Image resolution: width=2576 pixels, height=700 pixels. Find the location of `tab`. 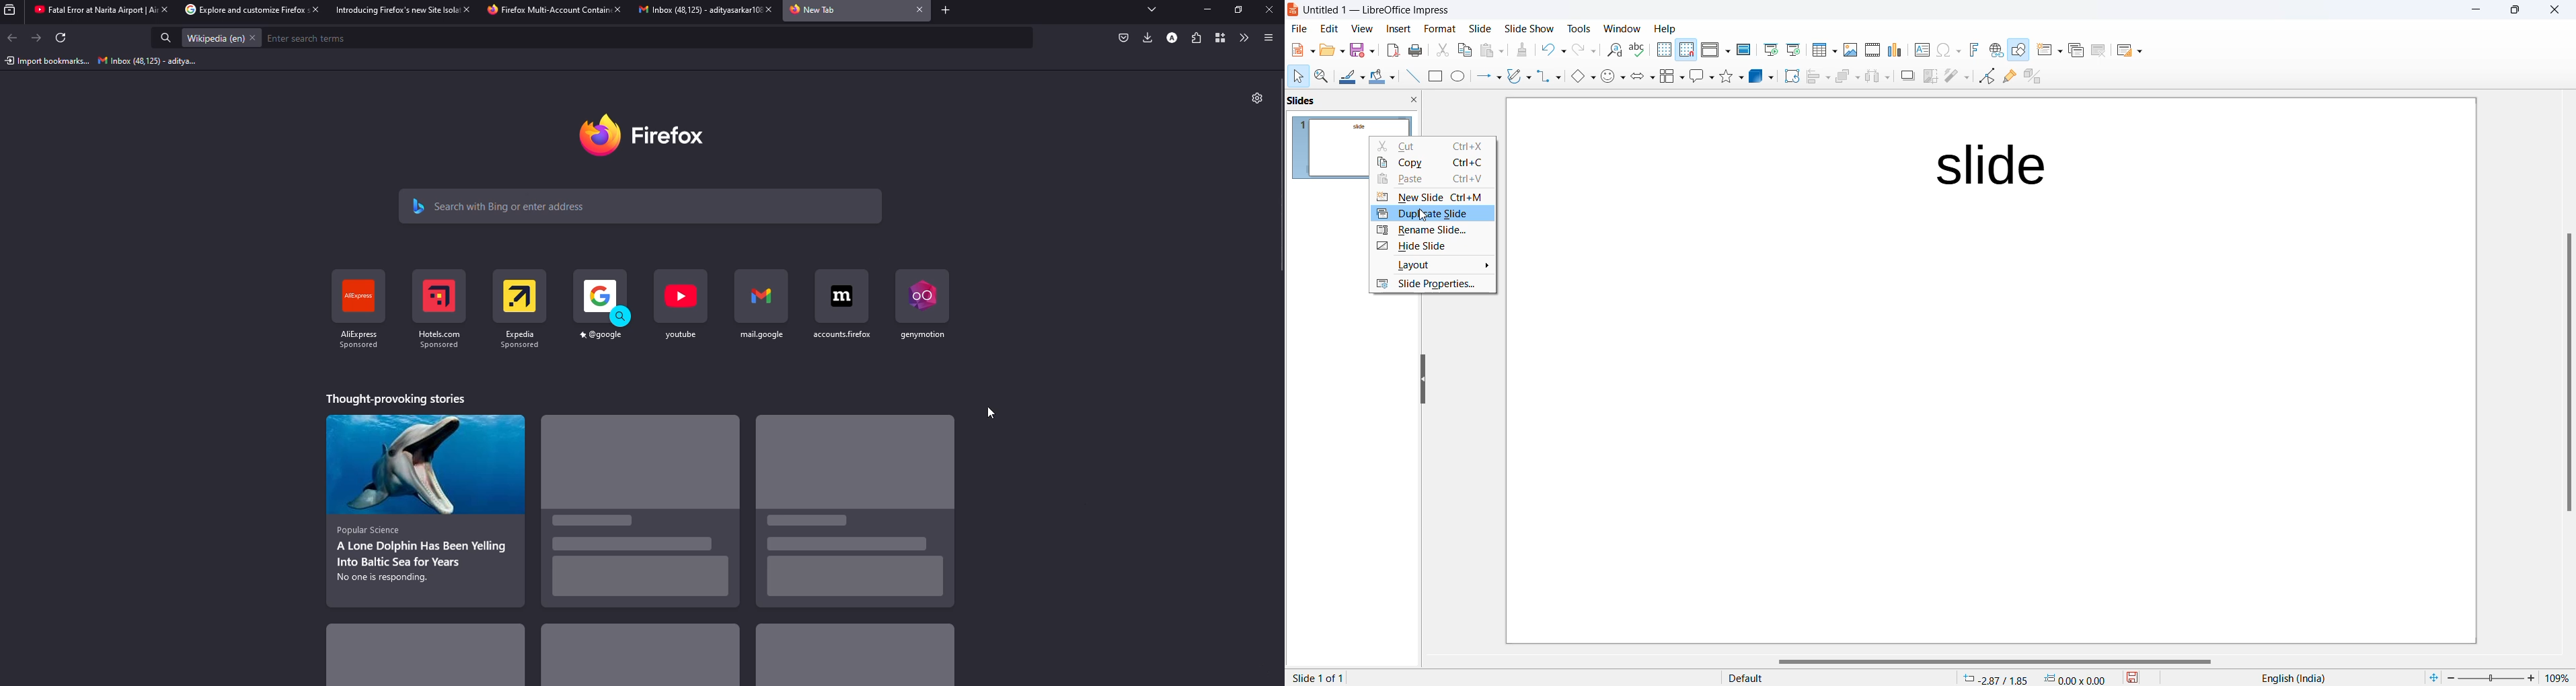

tab is located at coordinates (815, 11).